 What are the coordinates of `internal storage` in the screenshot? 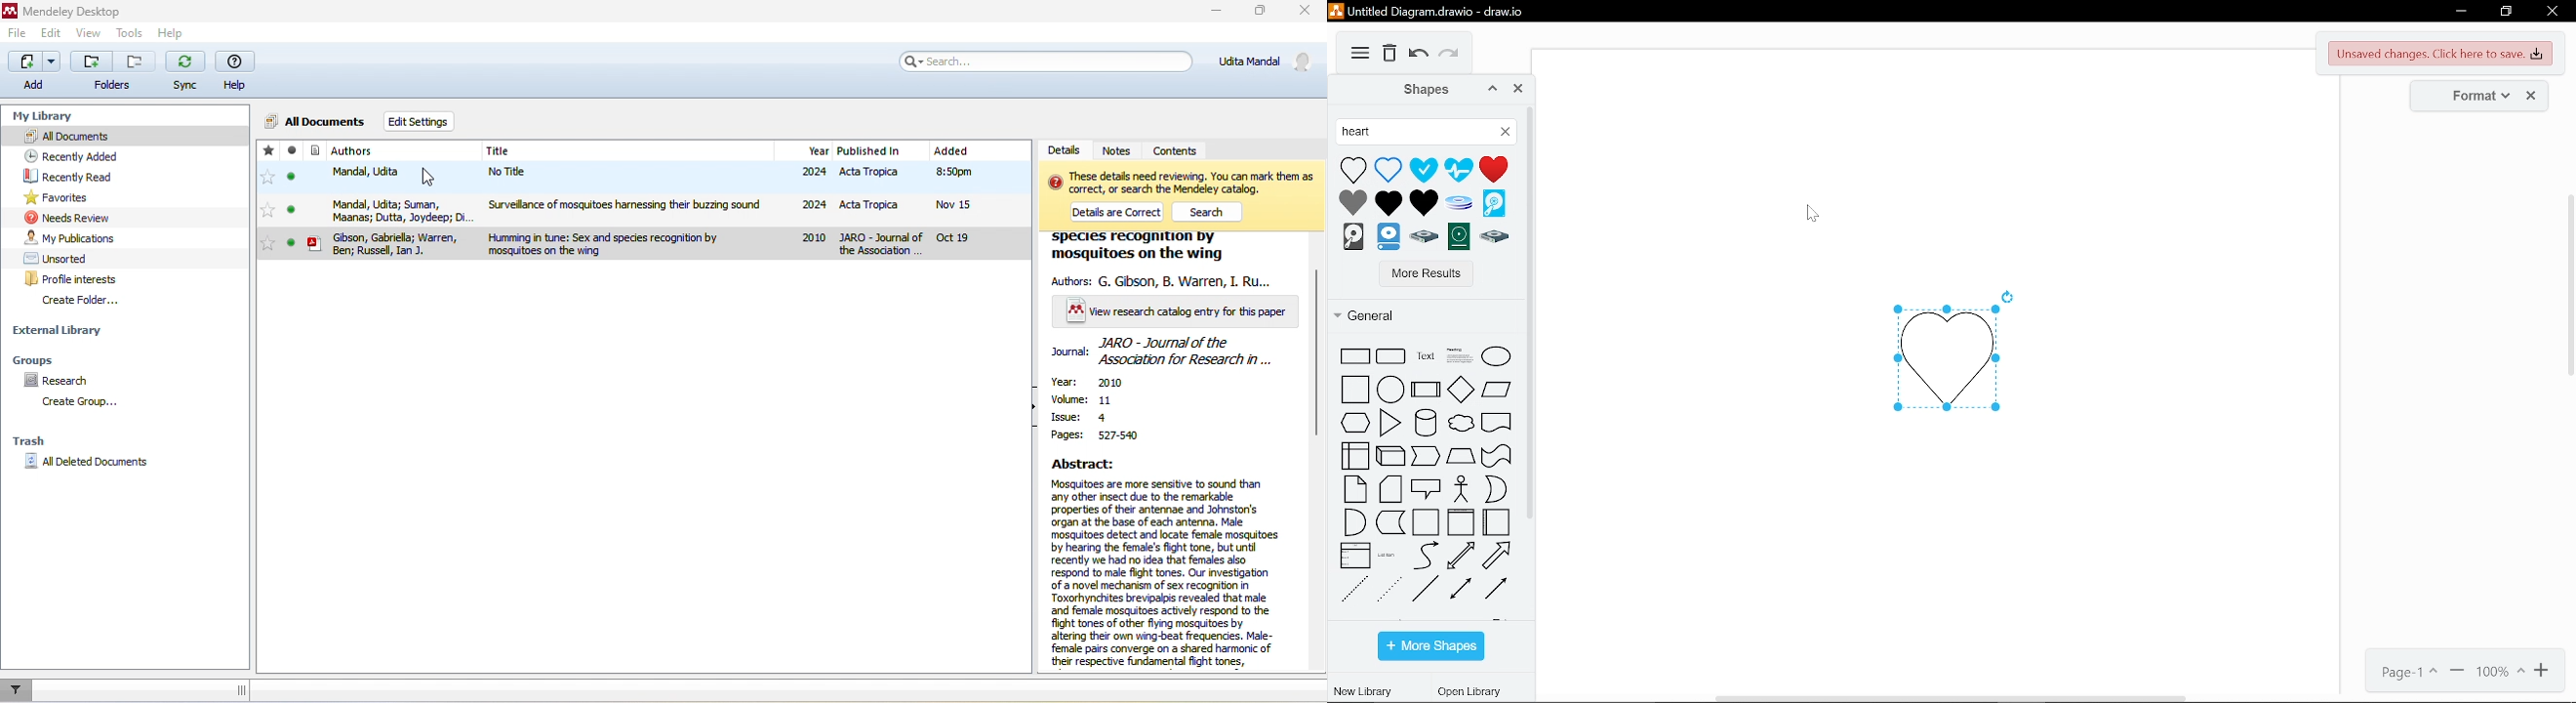 It's located at (1356, 458).